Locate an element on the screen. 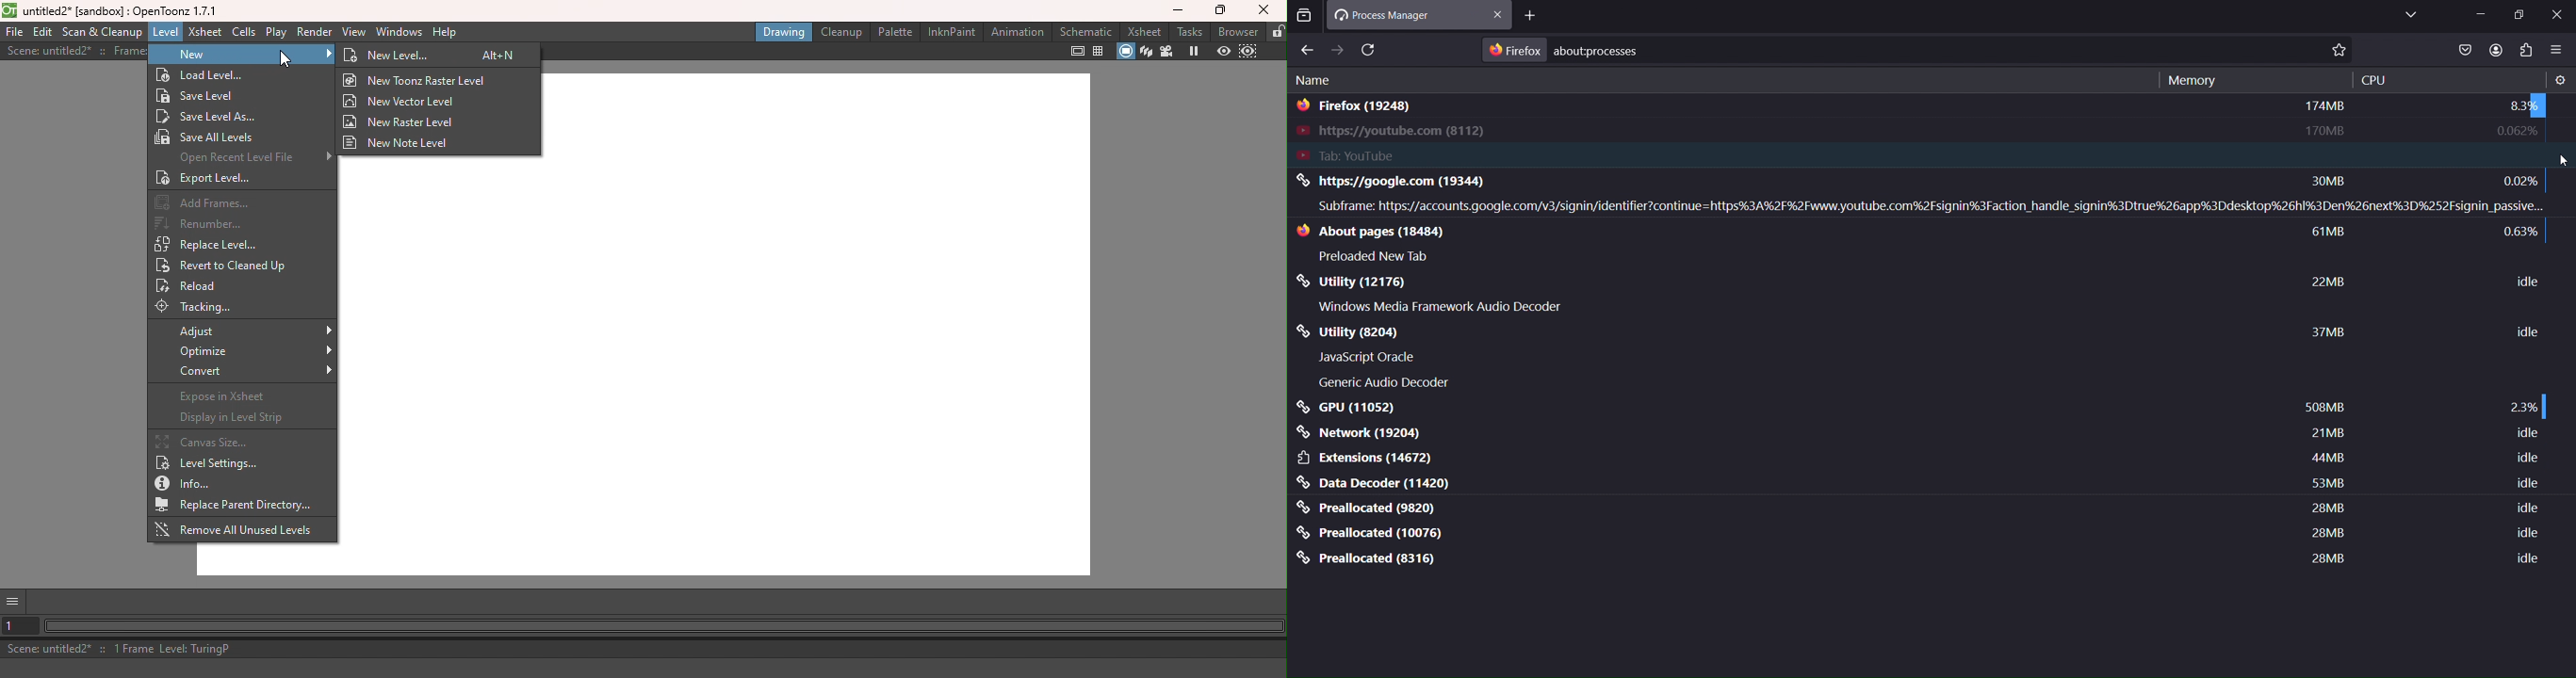 This screenshot has height=700, width=2576. 30 mb is located at coordinates (2334, 179).